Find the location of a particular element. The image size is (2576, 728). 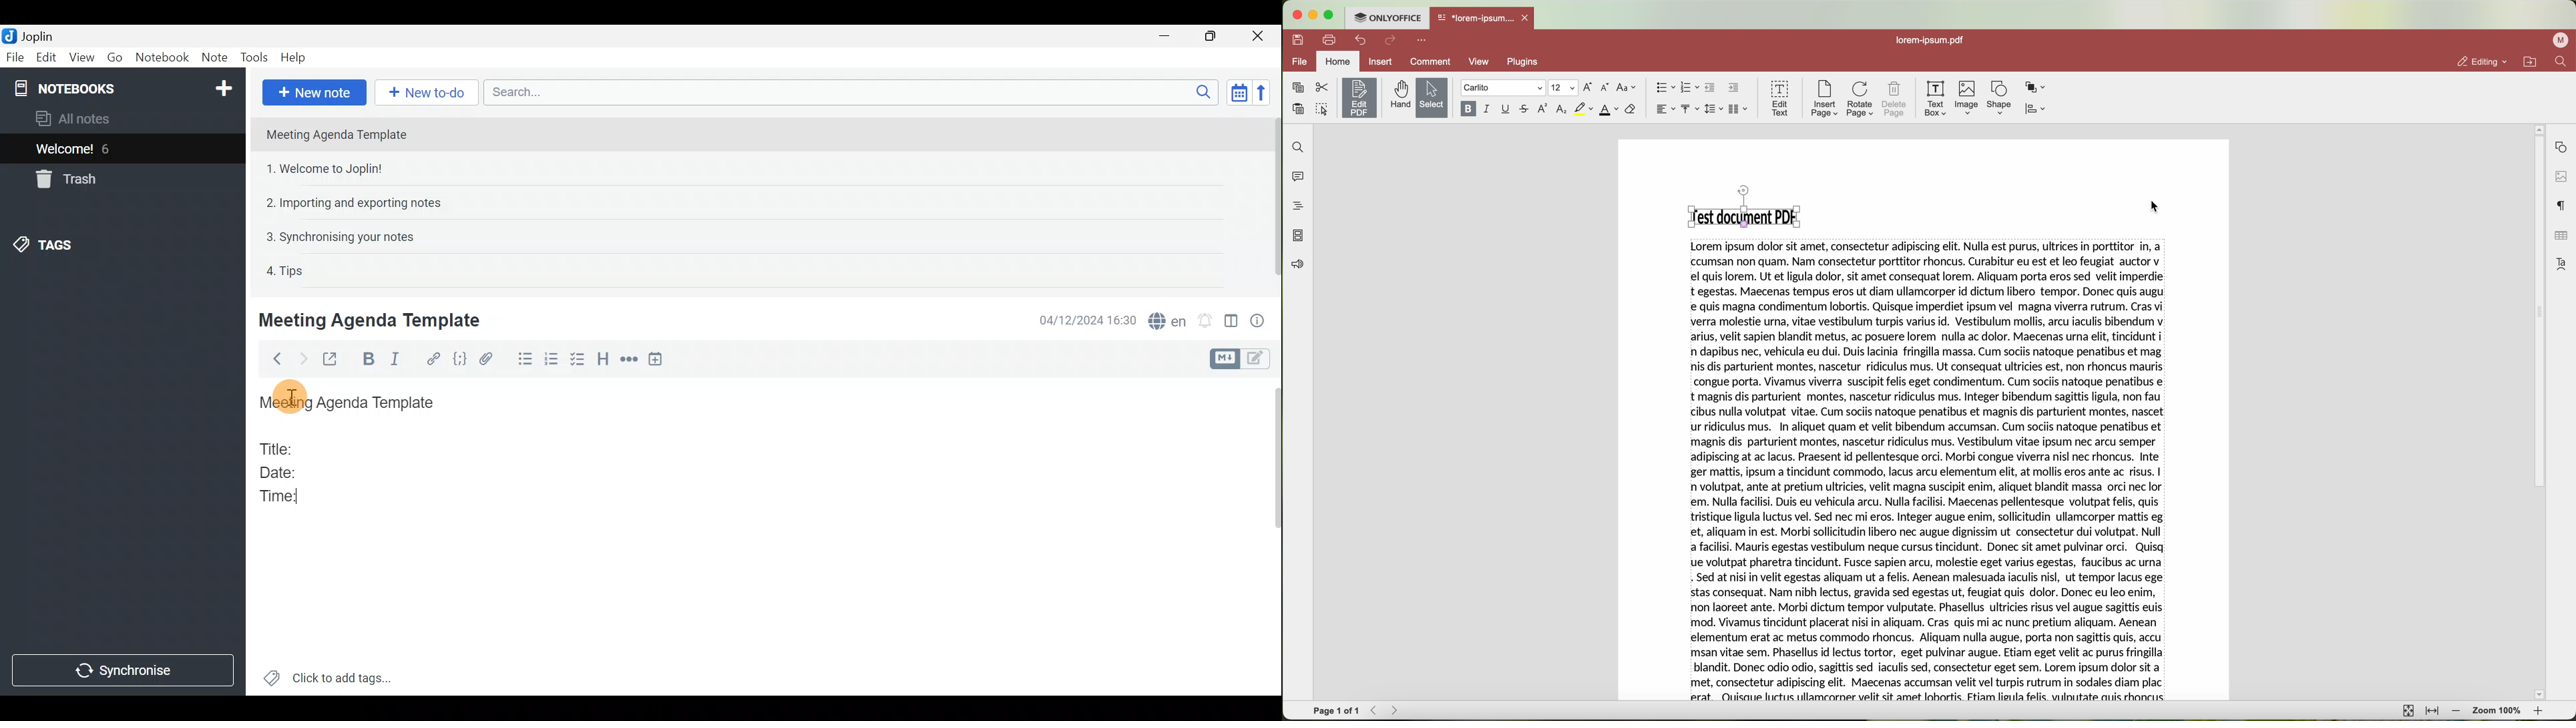

Attach file is located at coordinates (493, 359).